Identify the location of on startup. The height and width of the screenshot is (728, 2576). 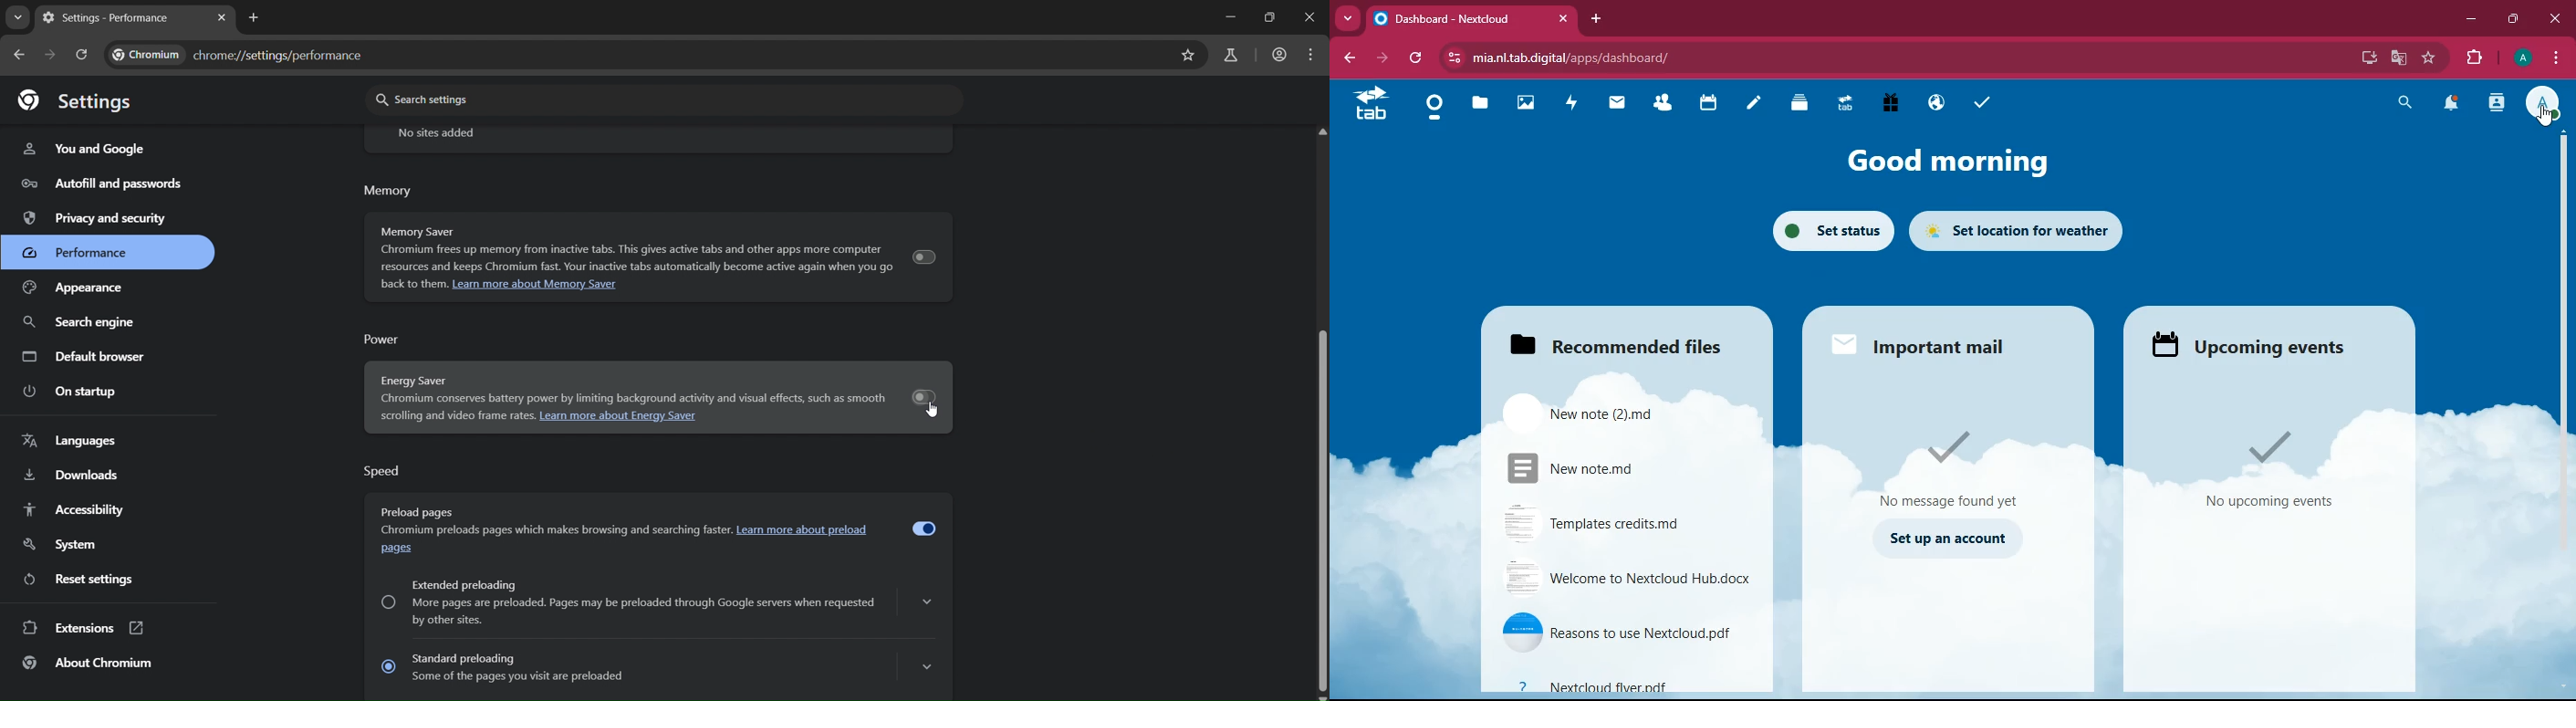
(80, 391).